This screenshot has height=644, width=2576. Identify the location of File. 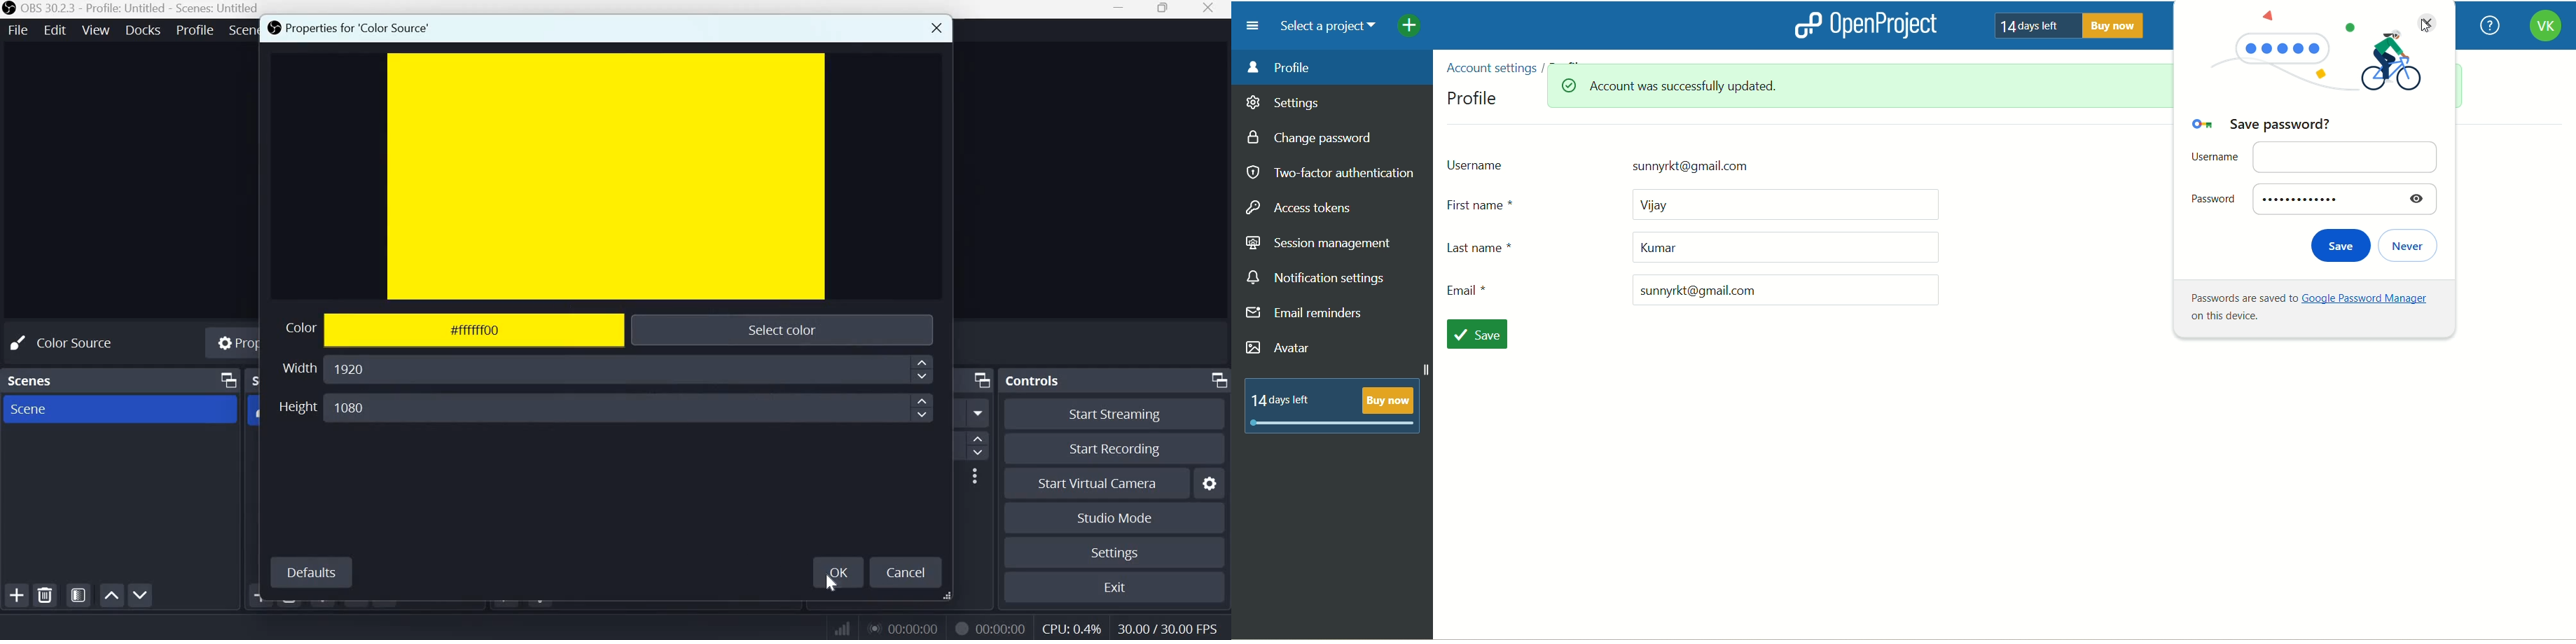
(21, 29).